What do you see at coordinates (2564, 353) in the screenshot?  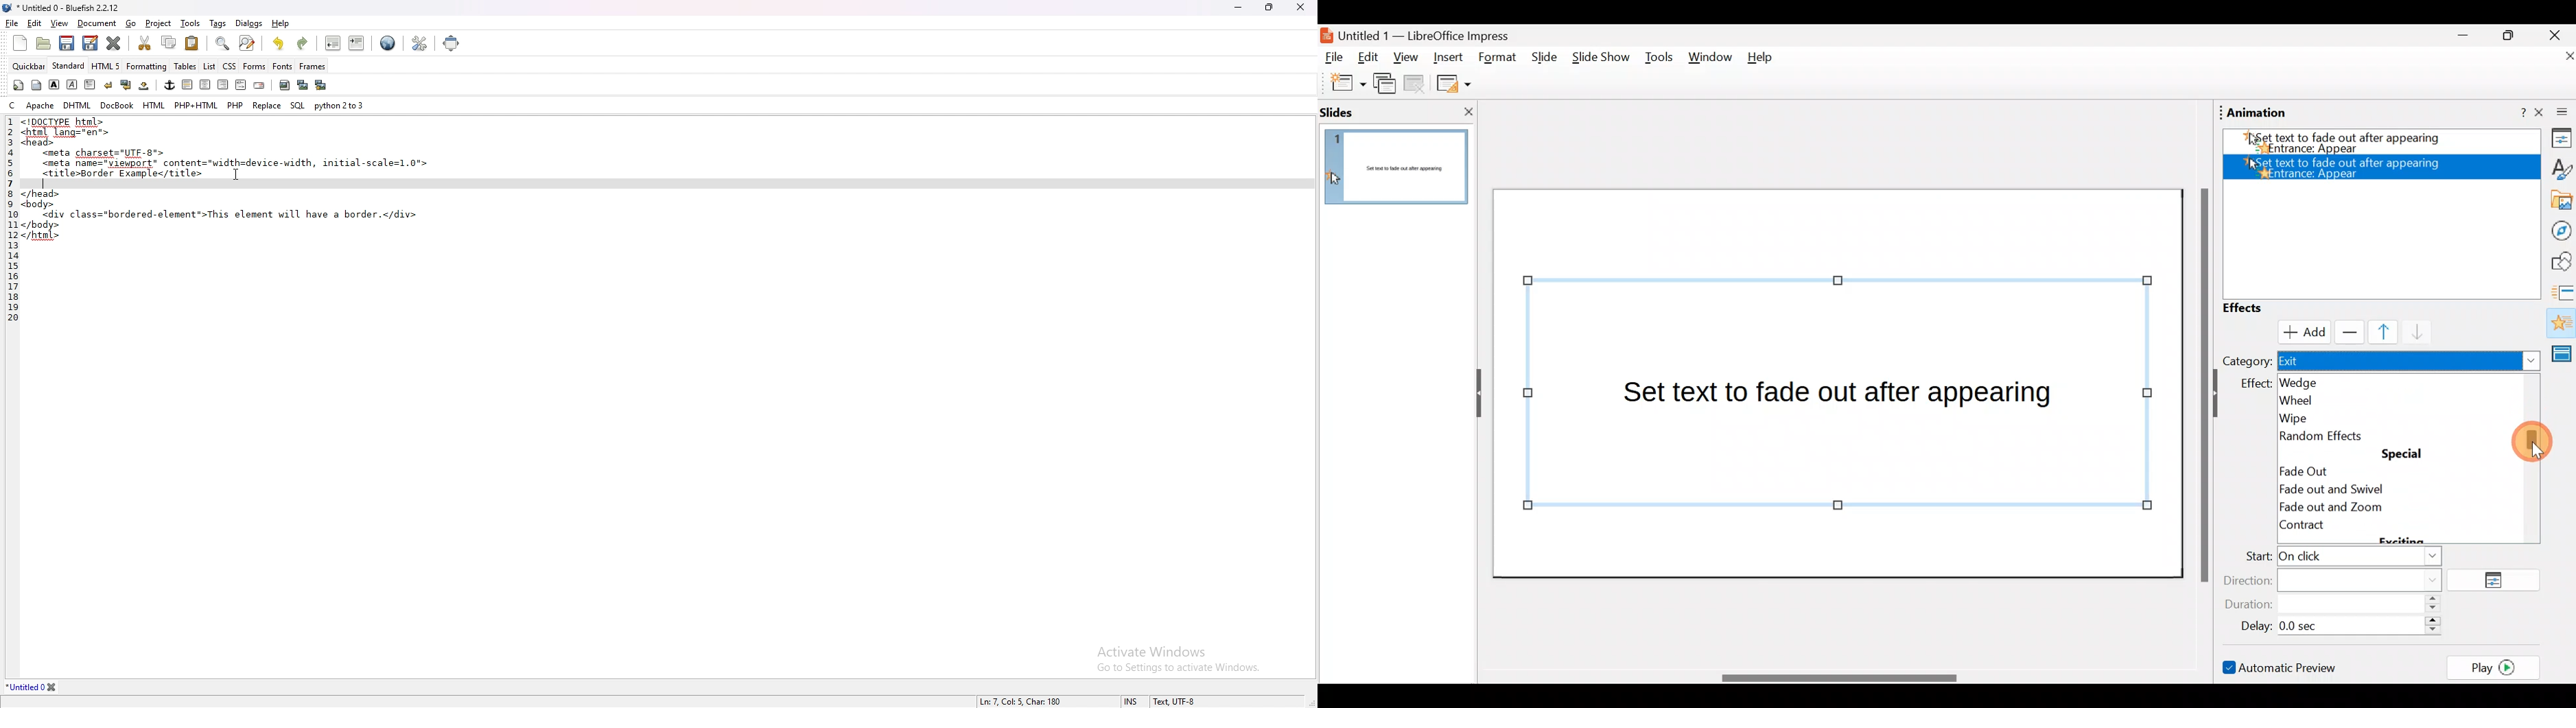 I see `Master slides` at bounding box center [2564, 353].